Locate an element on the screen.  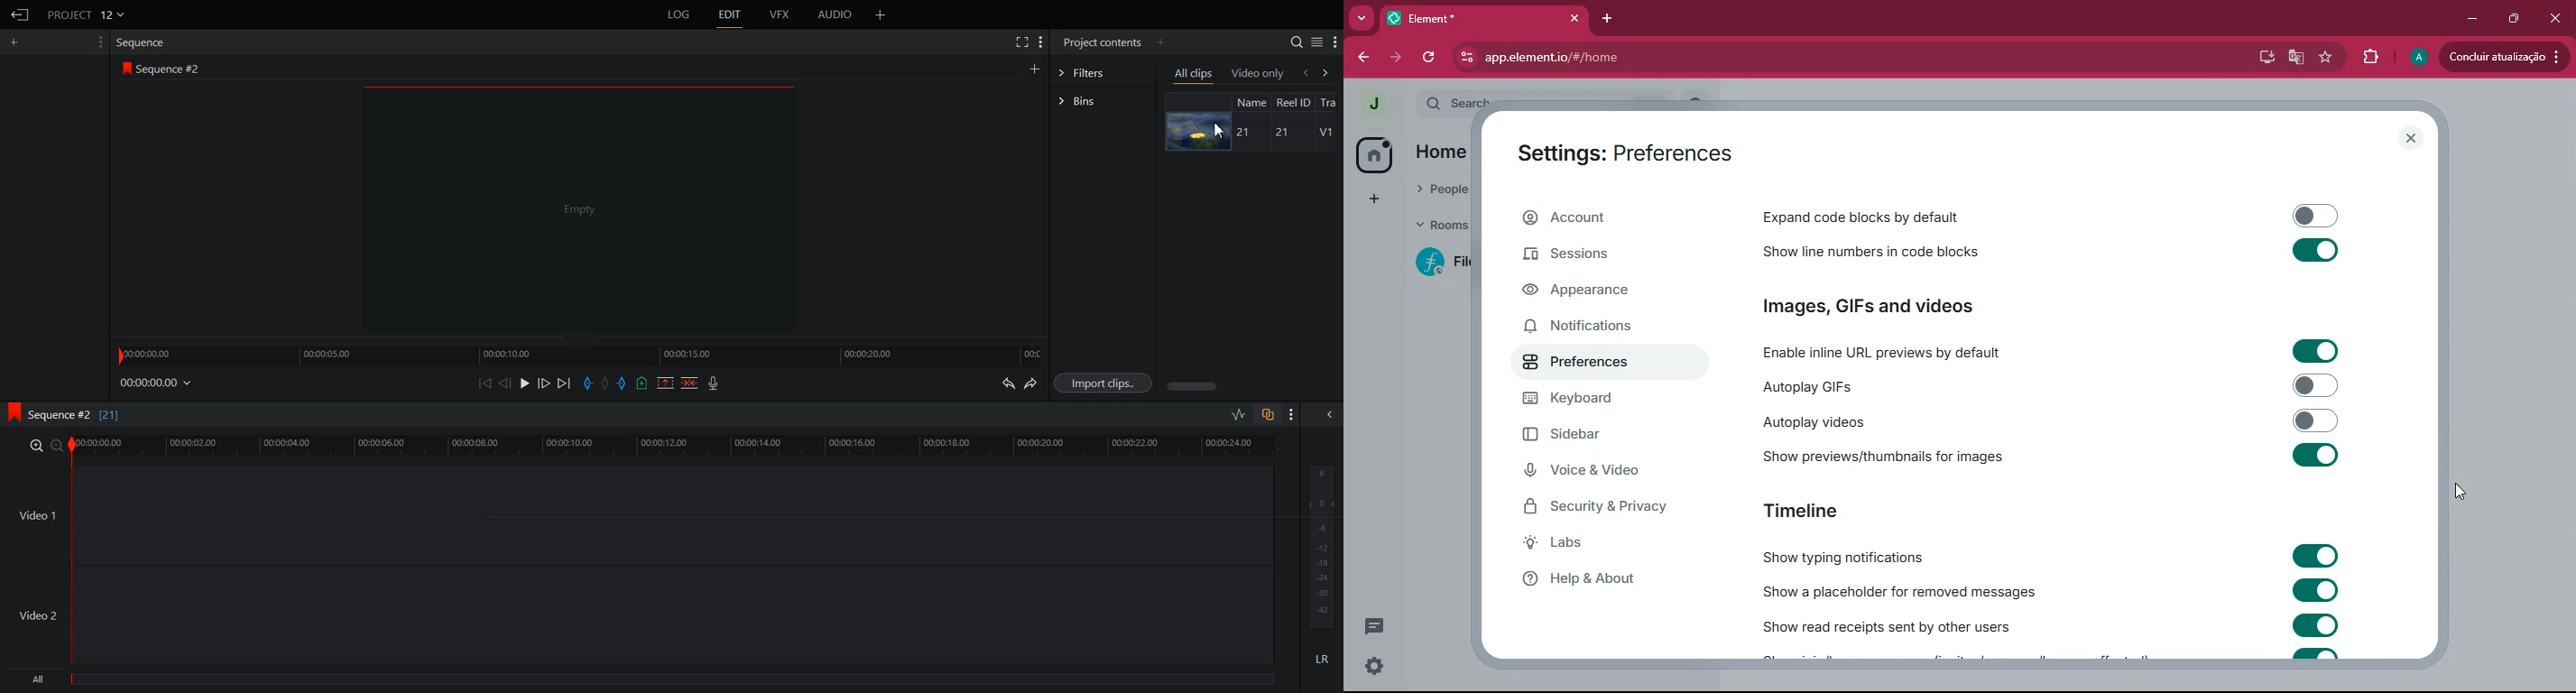
Show Setting Menu is located at coordinates (1335, 43).